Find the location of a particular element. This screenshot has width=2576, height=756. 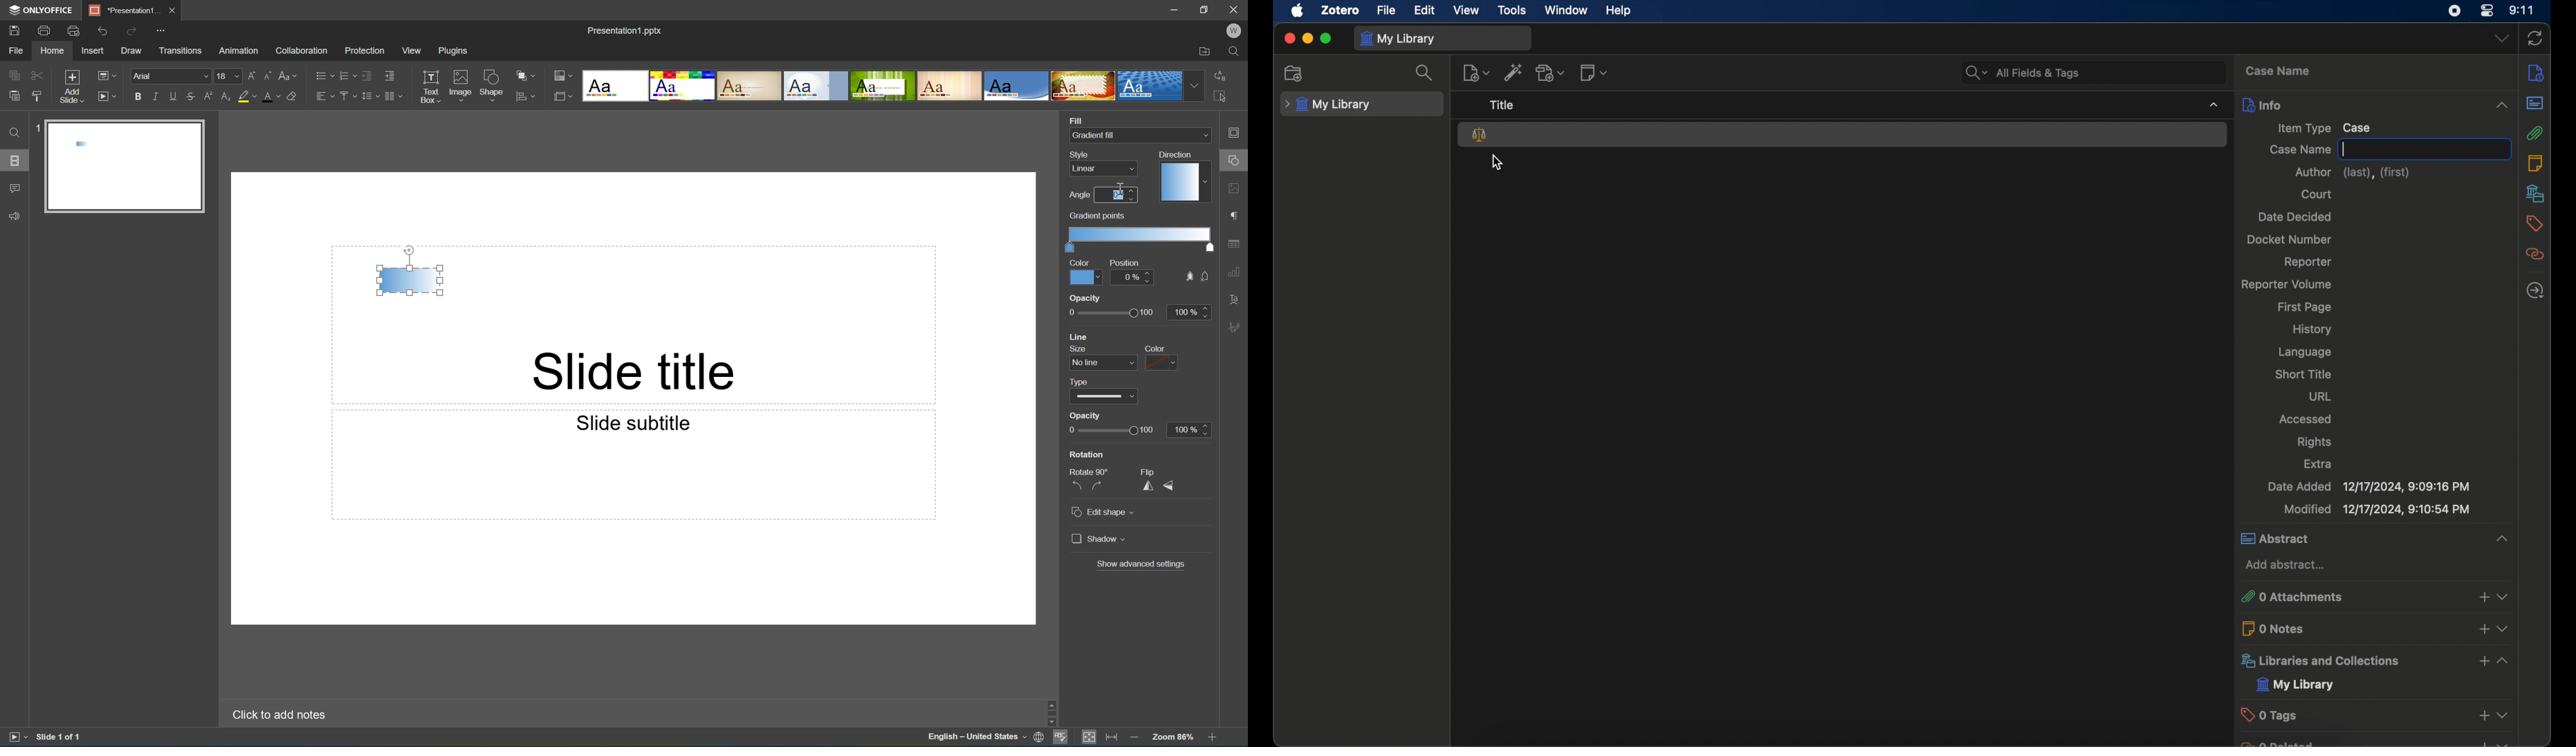

Restore Down is located at coordinates (1206, 8).